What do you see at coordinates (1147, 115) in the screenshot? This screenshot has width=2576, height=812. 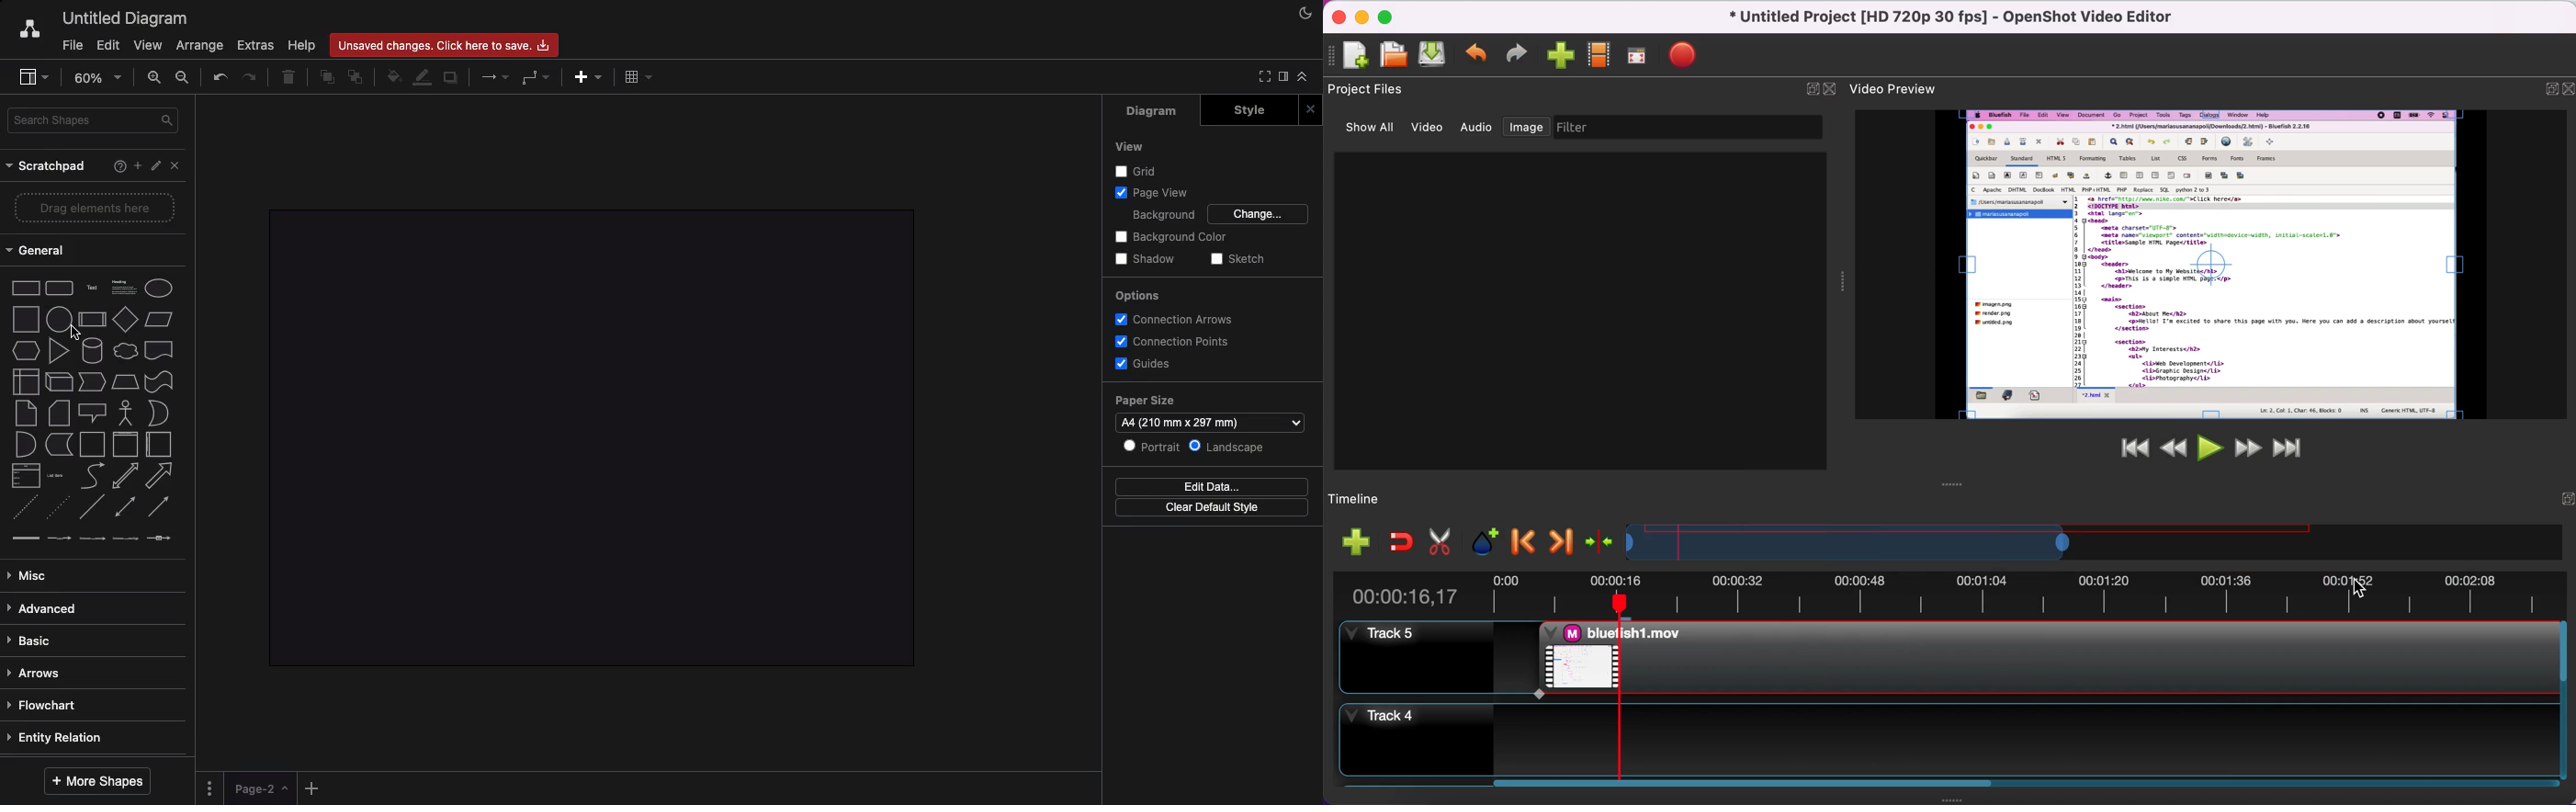 I see `Diagram` at bounding box center [1147, 115].